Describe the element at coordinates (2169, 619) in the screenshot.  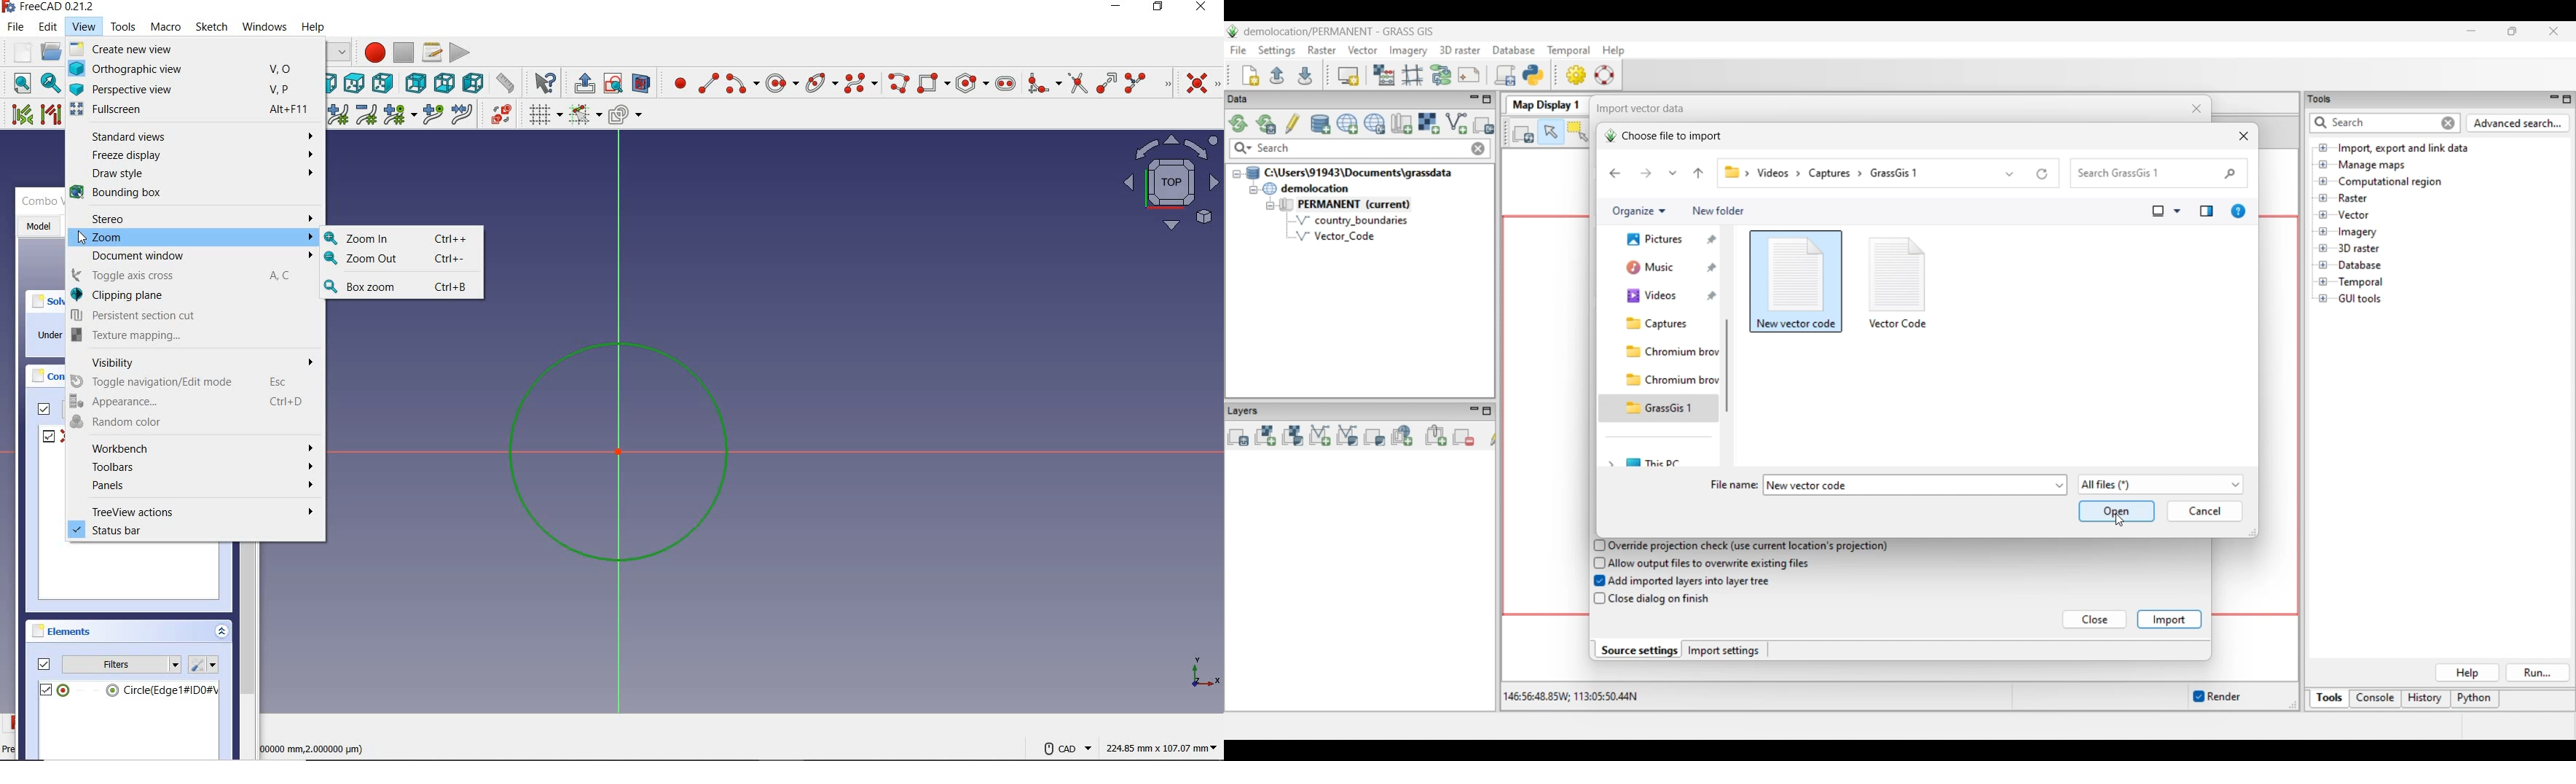
I see `Import` at that location.